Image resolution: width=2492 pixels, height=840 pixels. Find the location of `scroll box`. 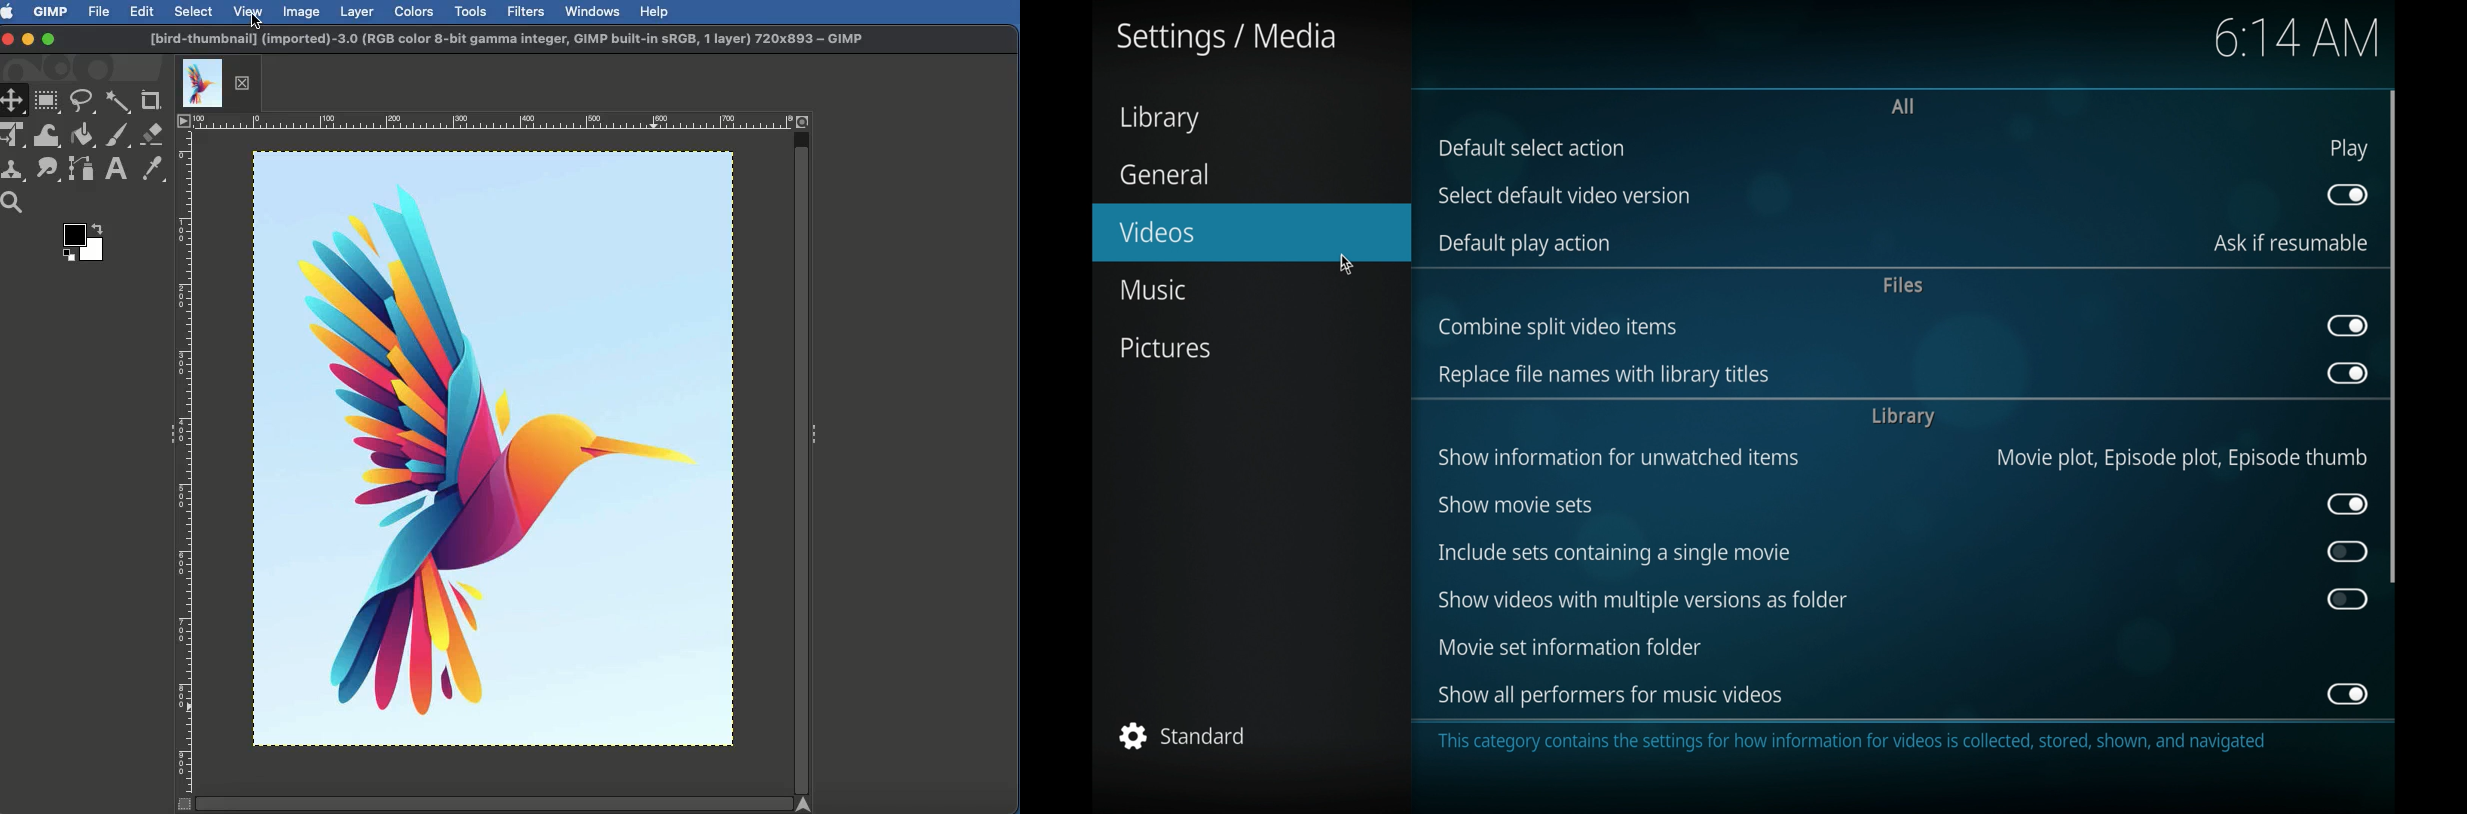

scroll box is located at coordinates (2393, 336).